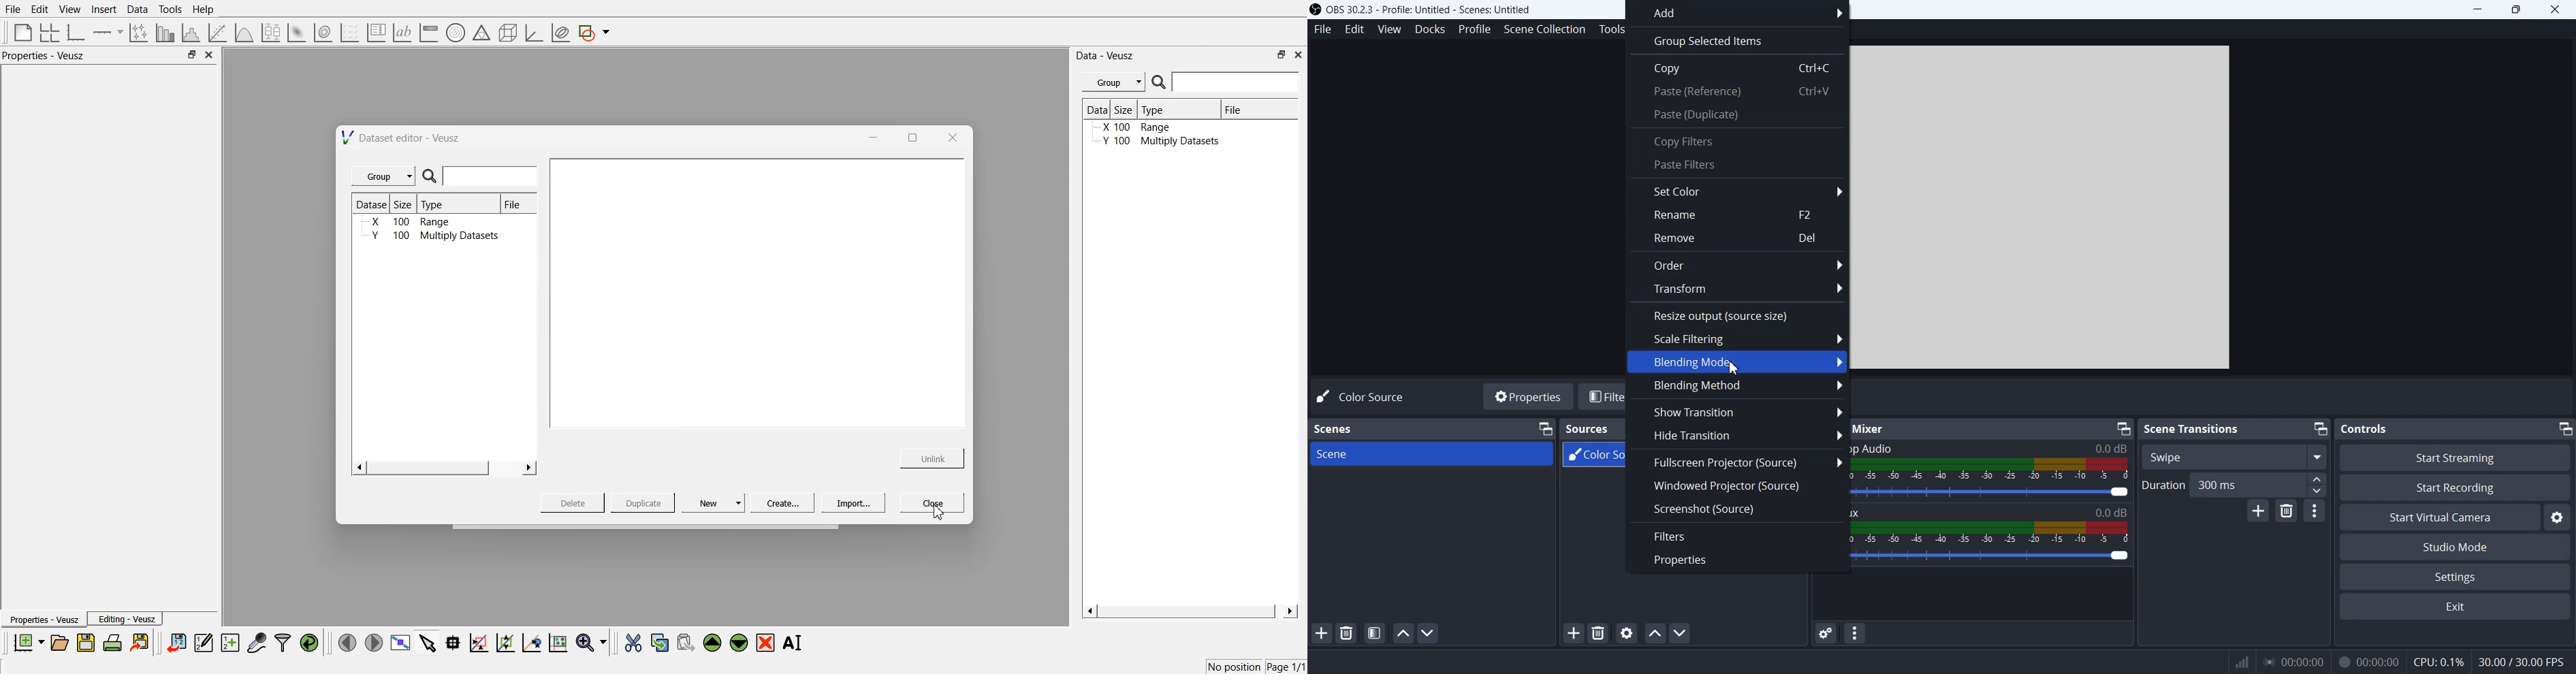  What do you see at coordinates (1738, 509) in the screenshot?
I see `Screenshot (Source)` at bounding box center [1738, 509].